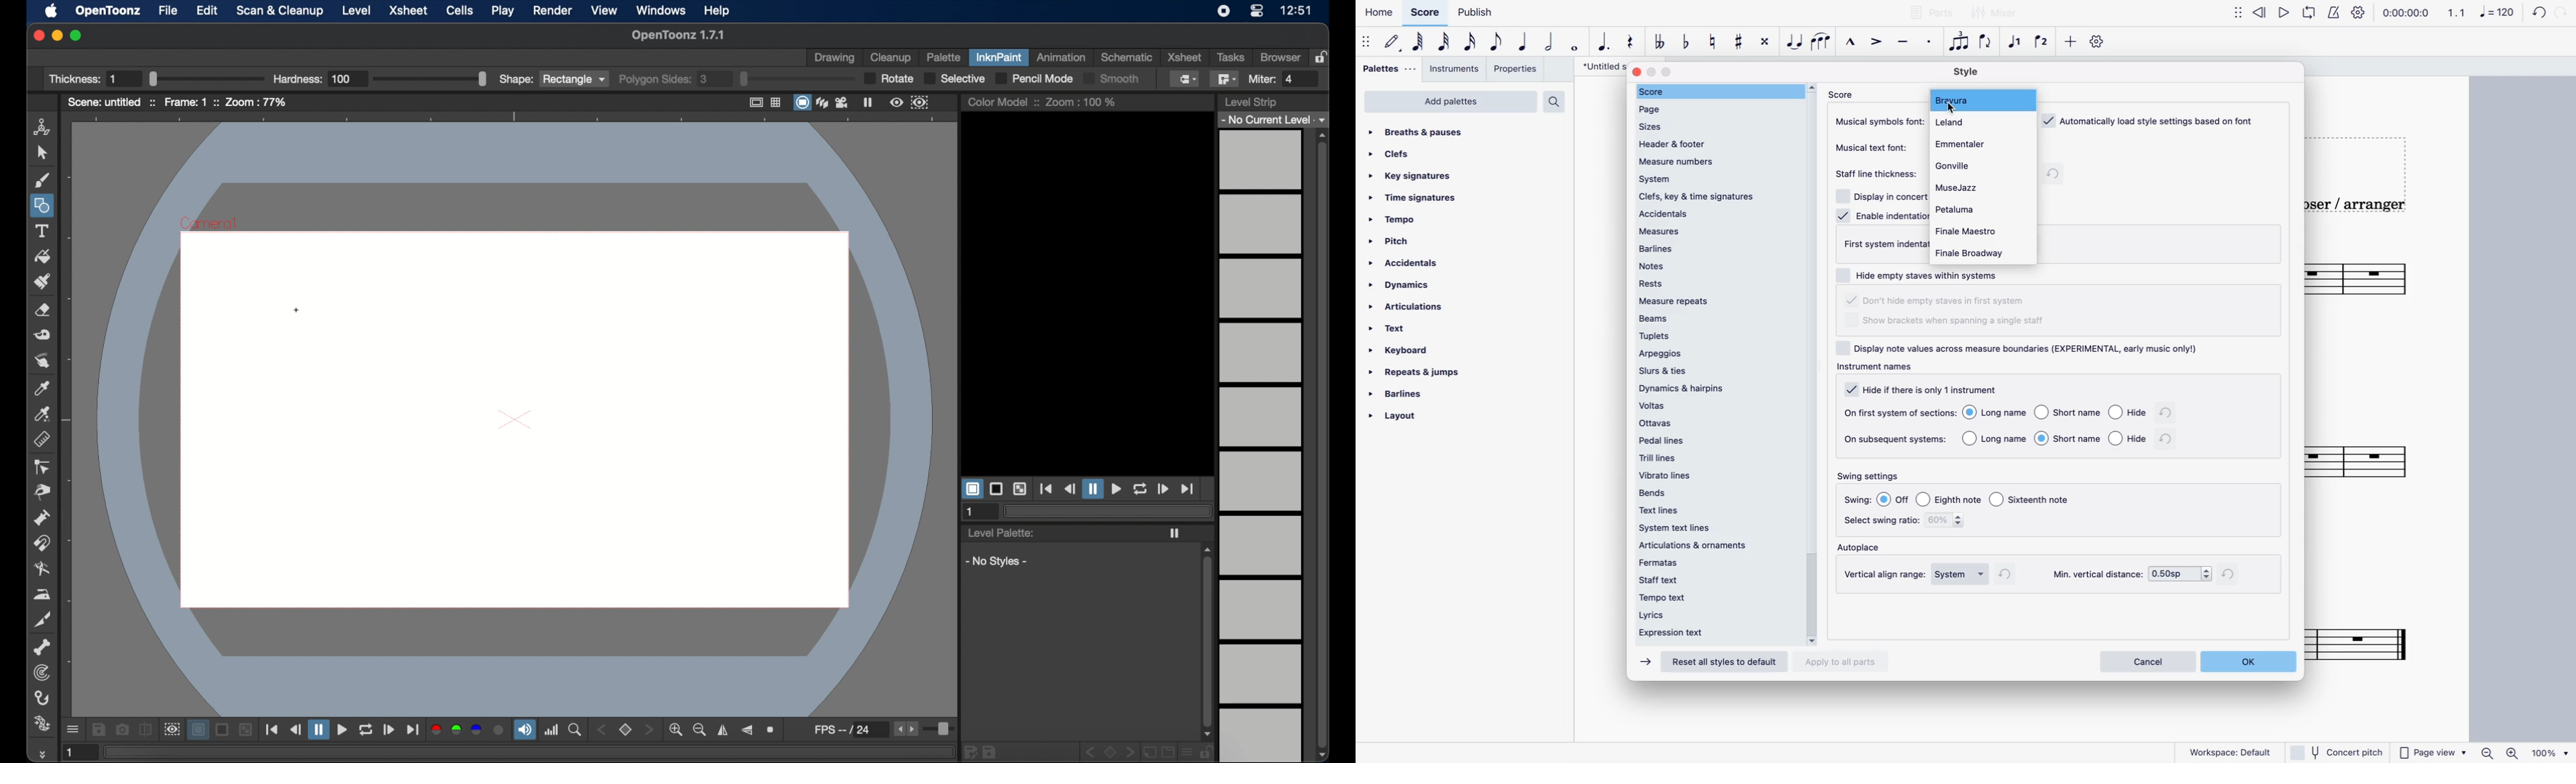  I want to click on notes, so click(1714, 265).